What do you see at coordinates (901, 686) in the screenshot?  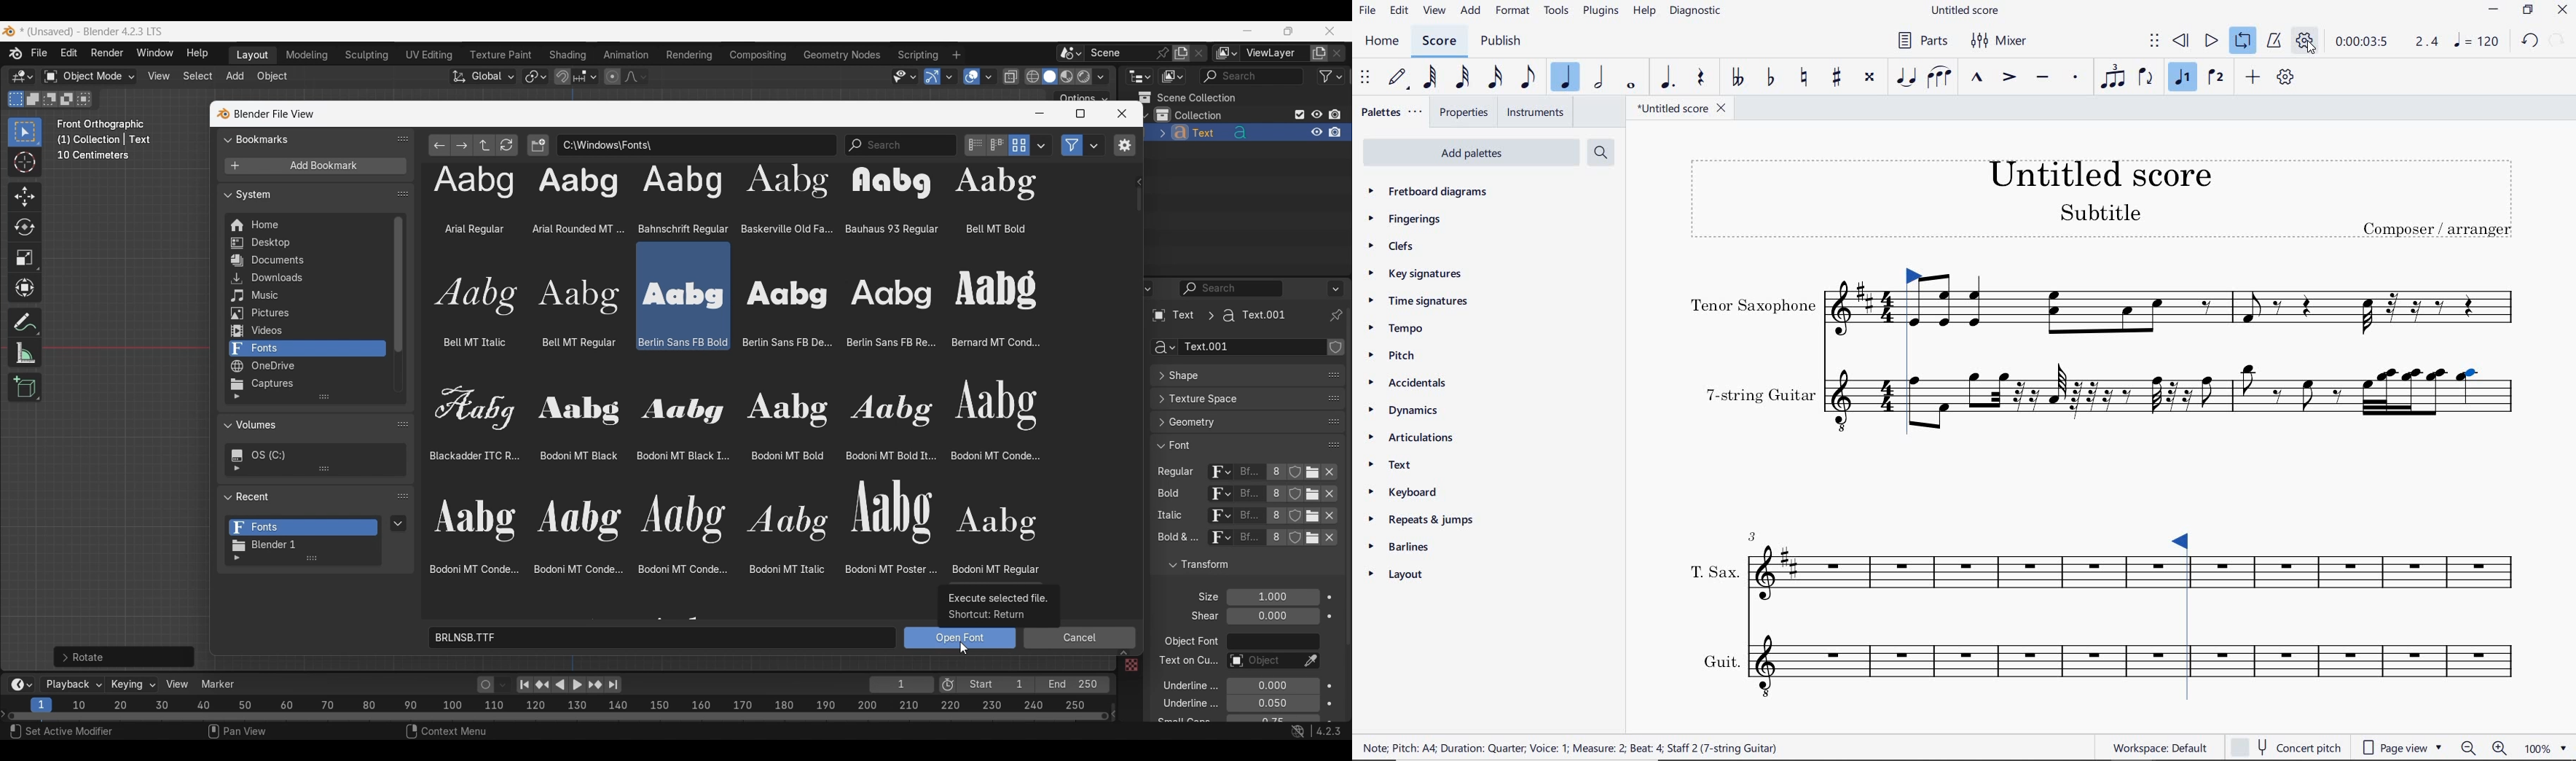 I see `Current frame` at bounding box center [901, 686].